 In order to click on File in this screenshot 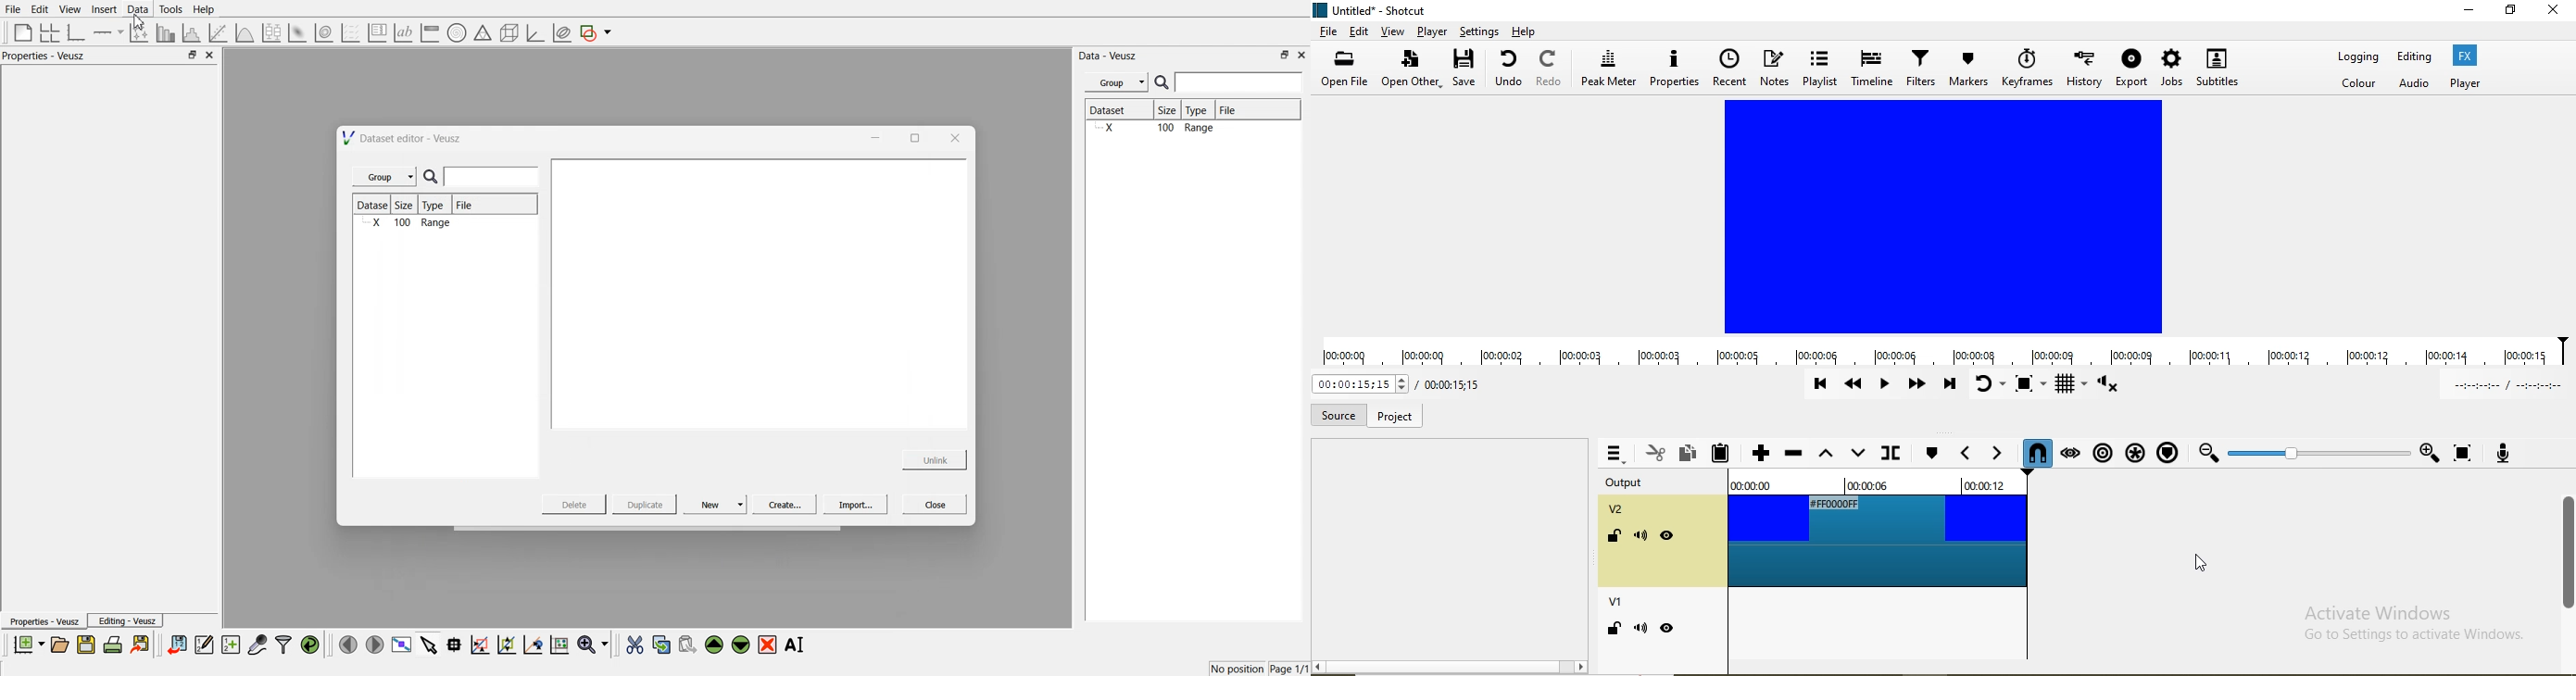, I will do `click(1240, 110)`.